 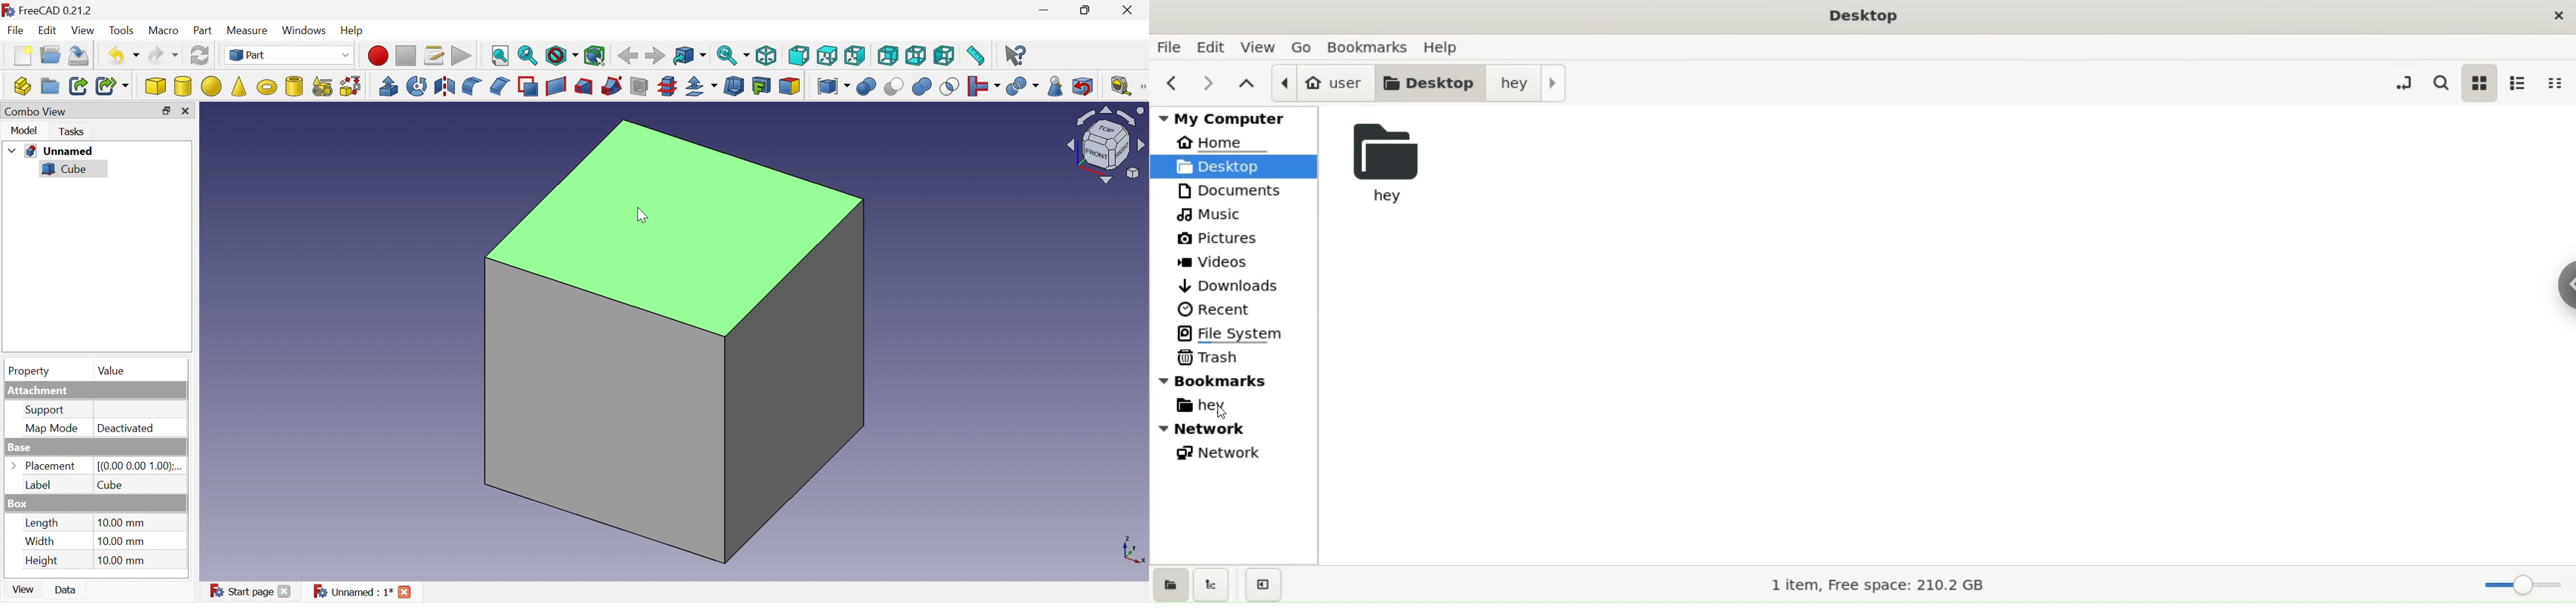 I want to click on Measure liner, so click(x=1121, y=87).